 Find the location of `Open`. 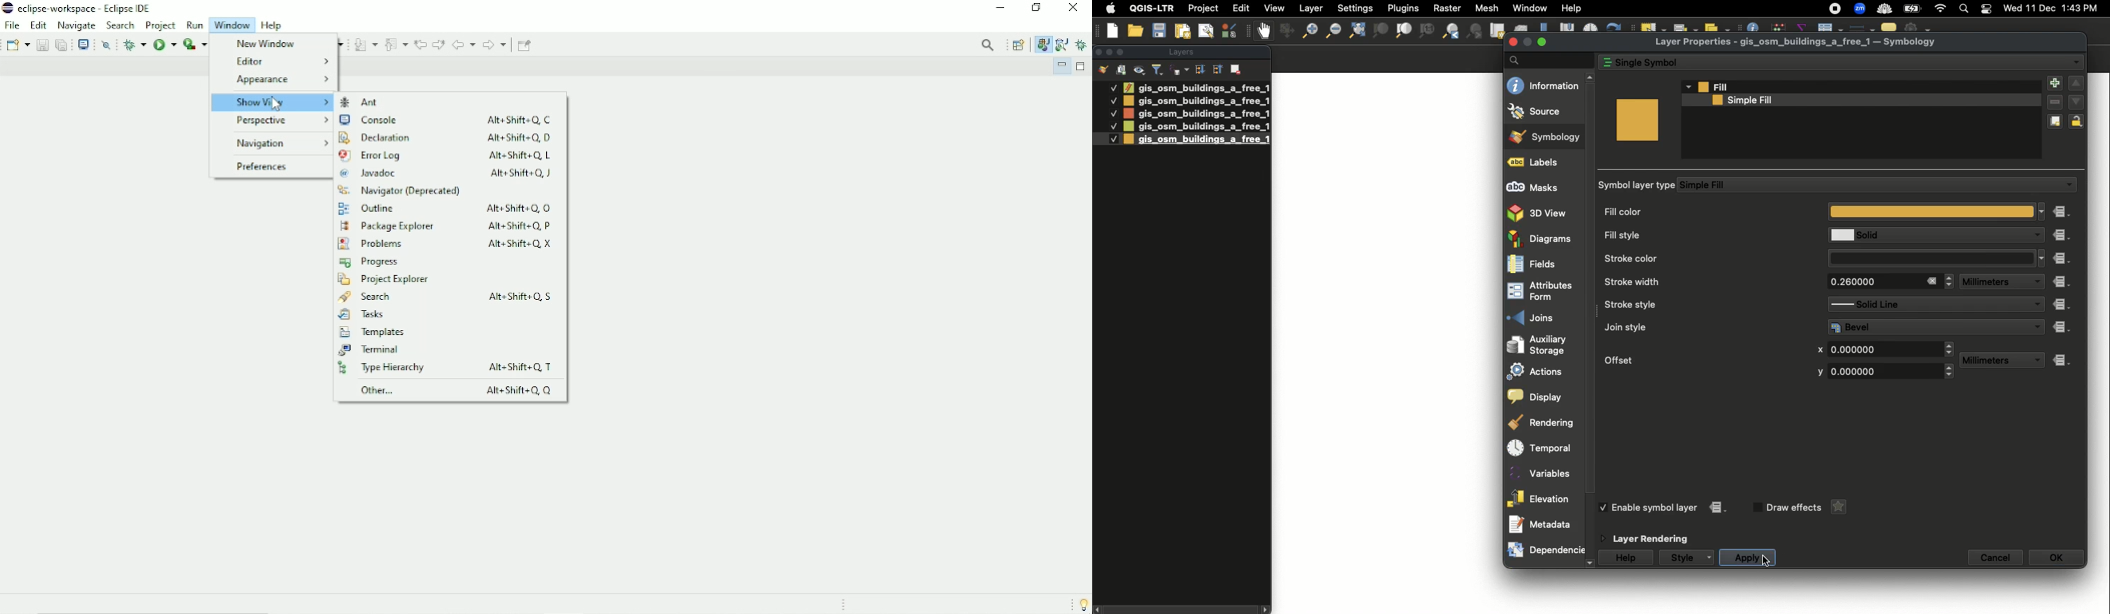

Open is located at coordinates (1137, 31).